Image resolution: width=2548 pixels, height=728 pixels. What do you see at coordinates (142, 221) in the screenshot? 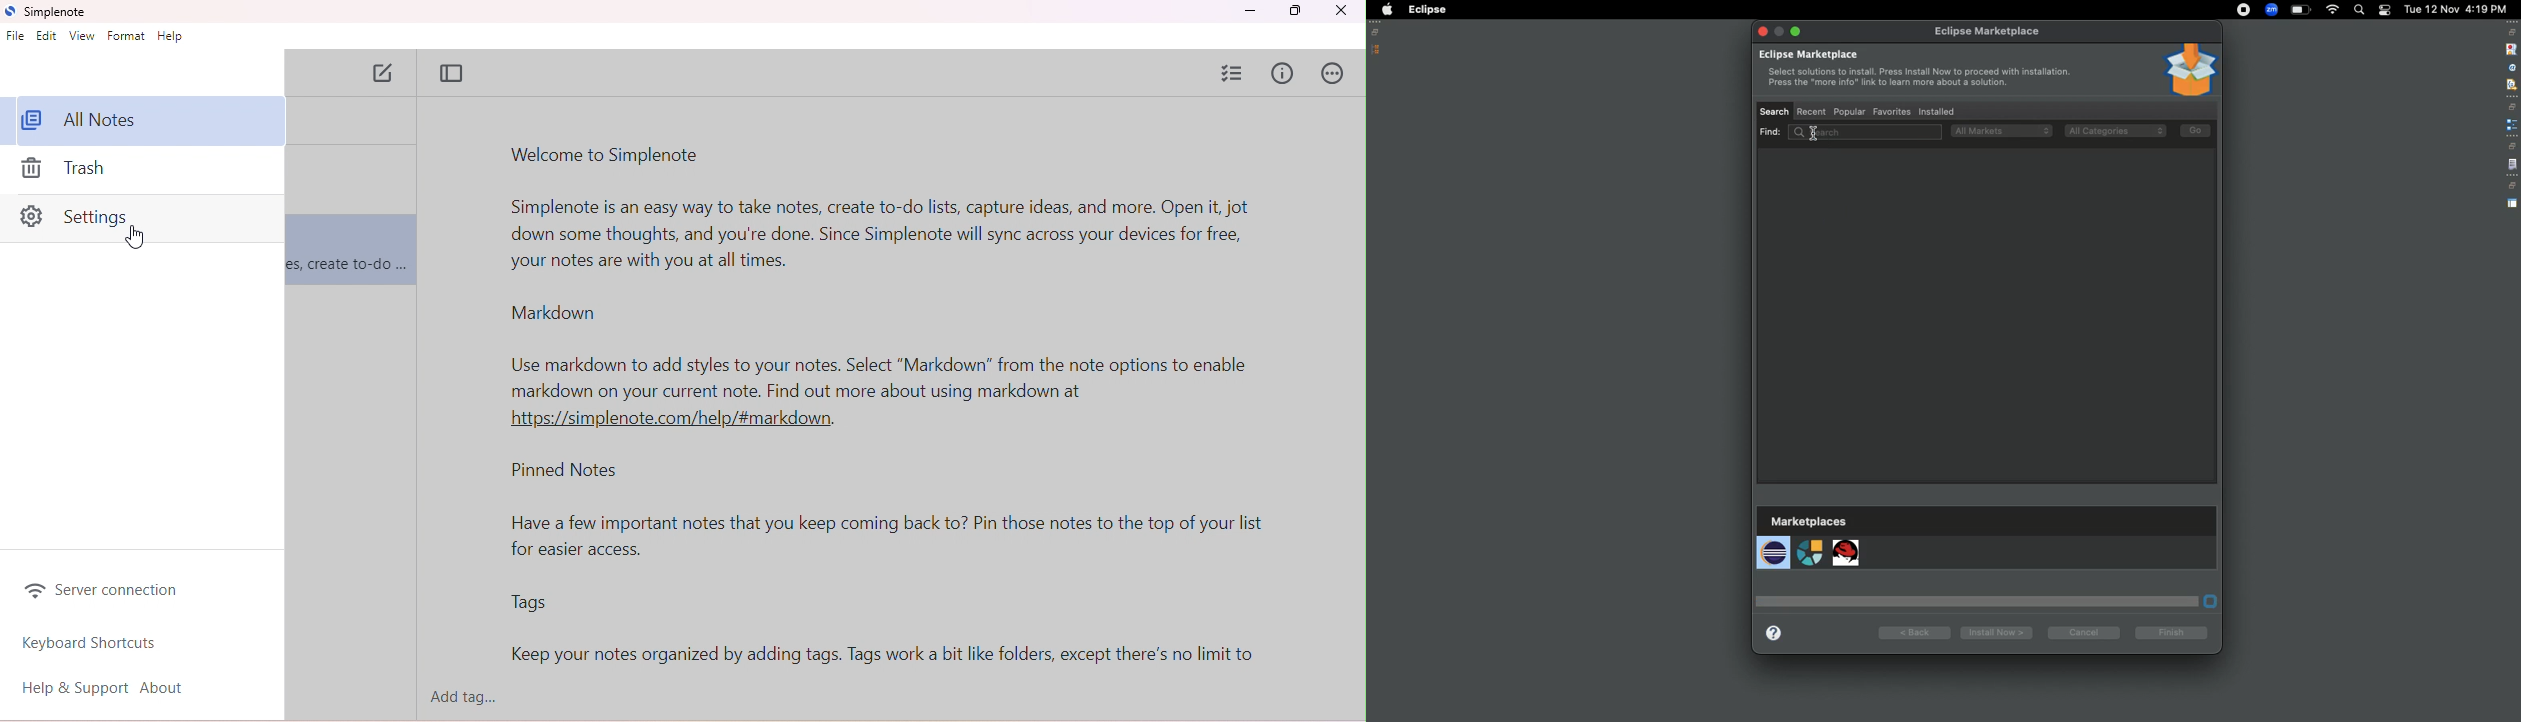
I see `settings` at bounding box center [142, 221].